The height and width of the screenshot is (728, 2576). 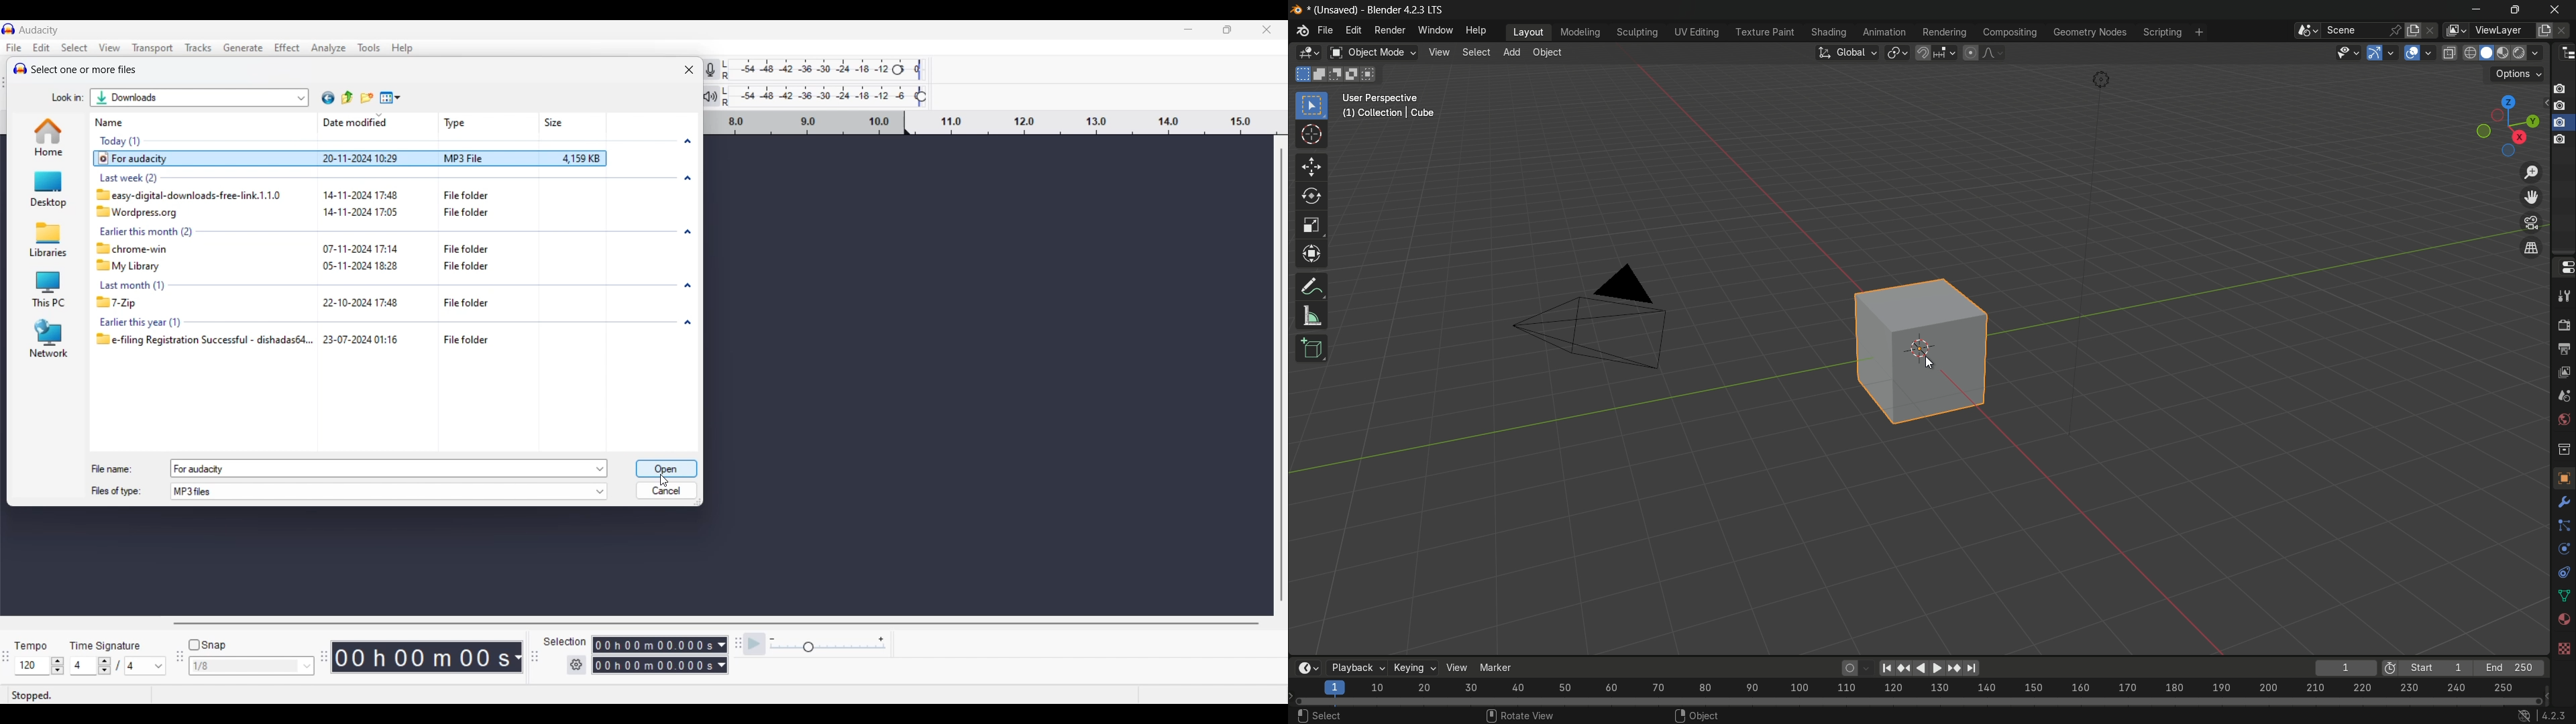 I want to click on (MP3.files) Selected file format, so click(x=380, y=492).